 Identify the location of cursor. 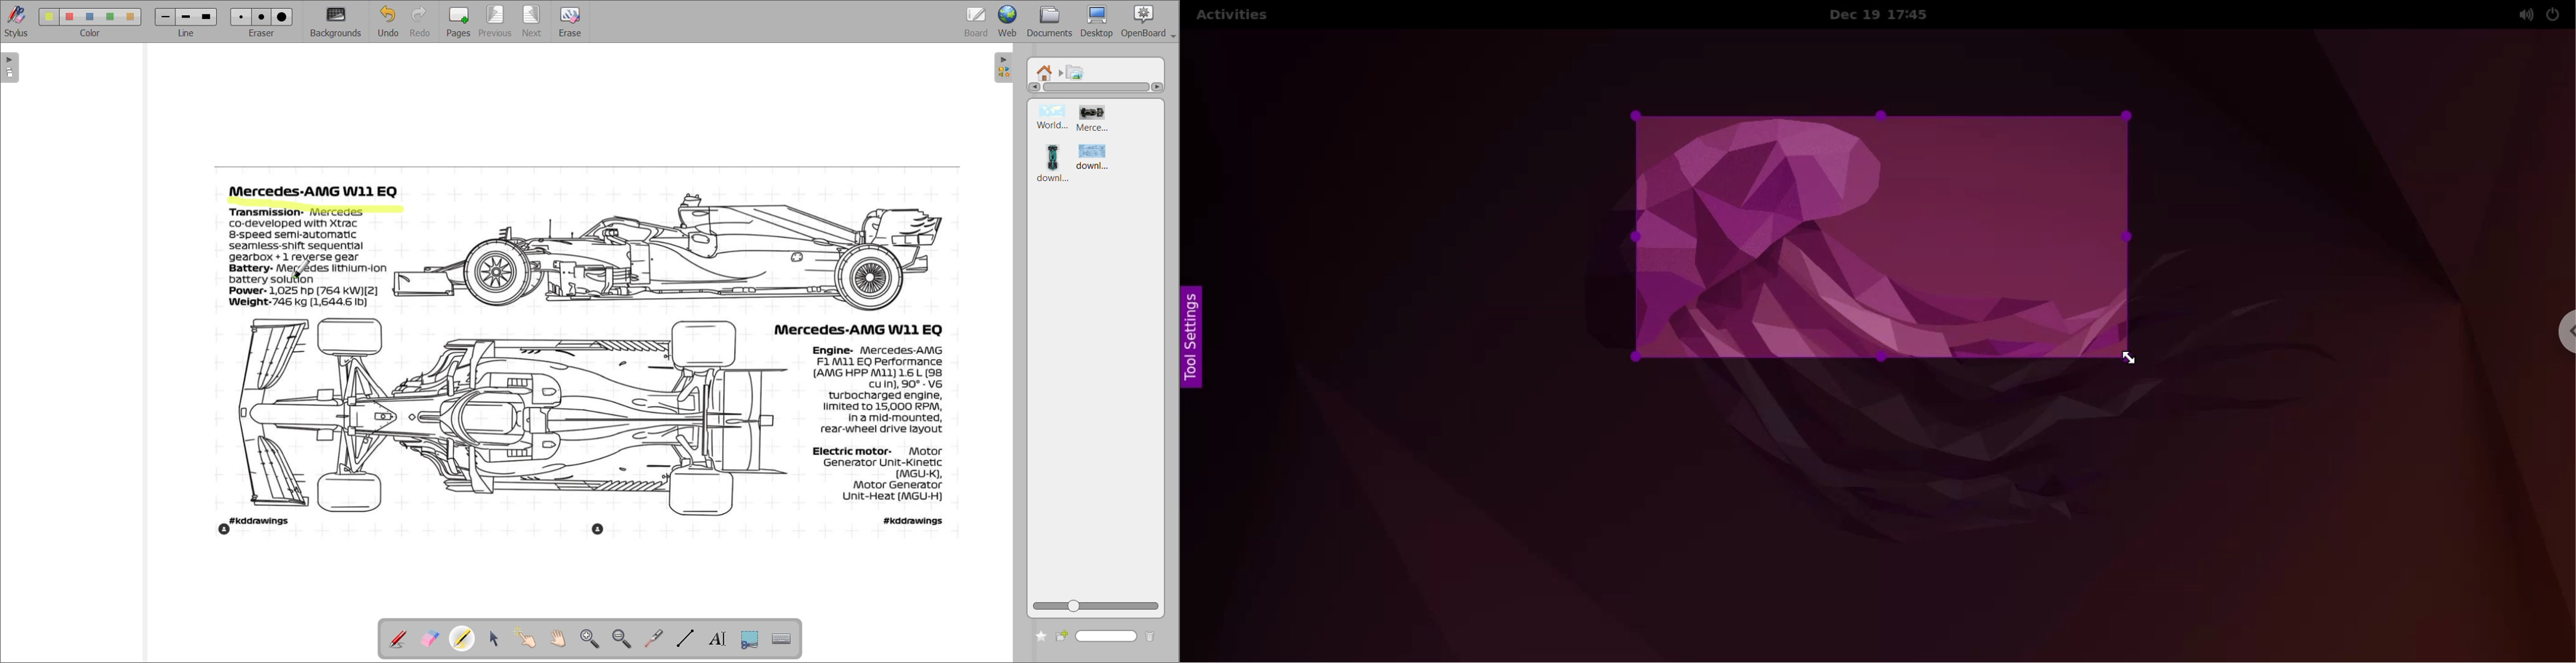
(2133, 359).